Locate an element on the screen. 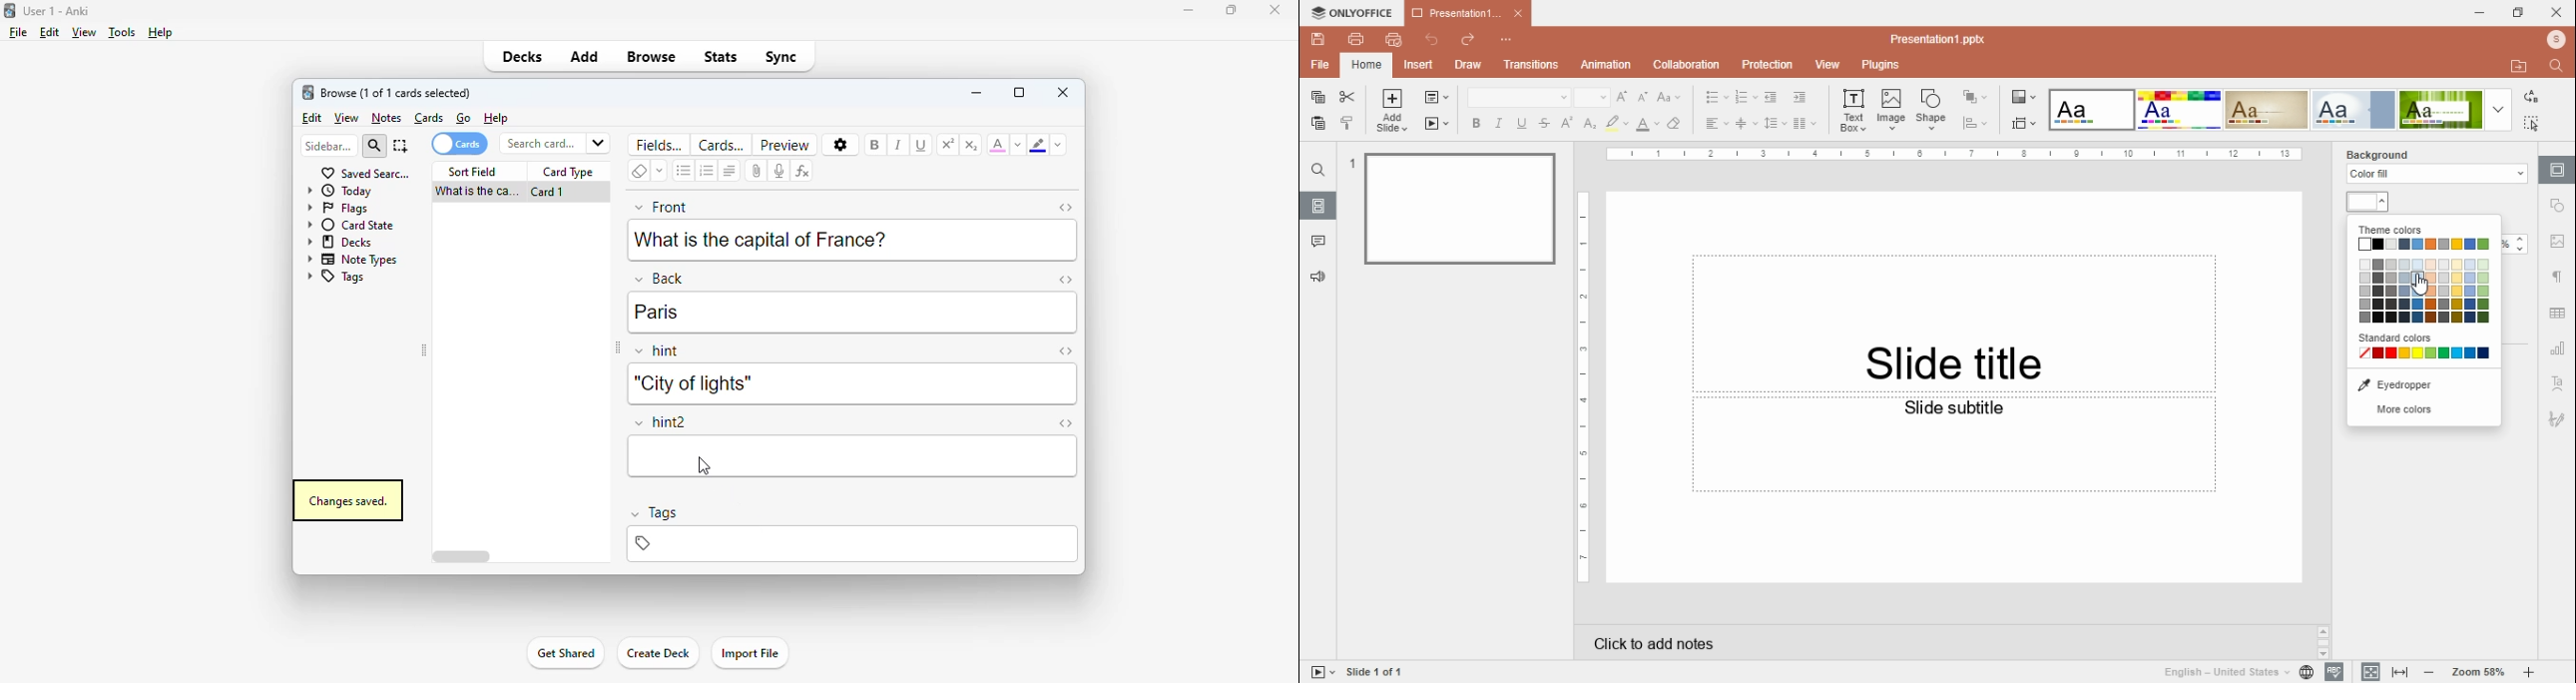  hint is located at coordinates (658, 352).